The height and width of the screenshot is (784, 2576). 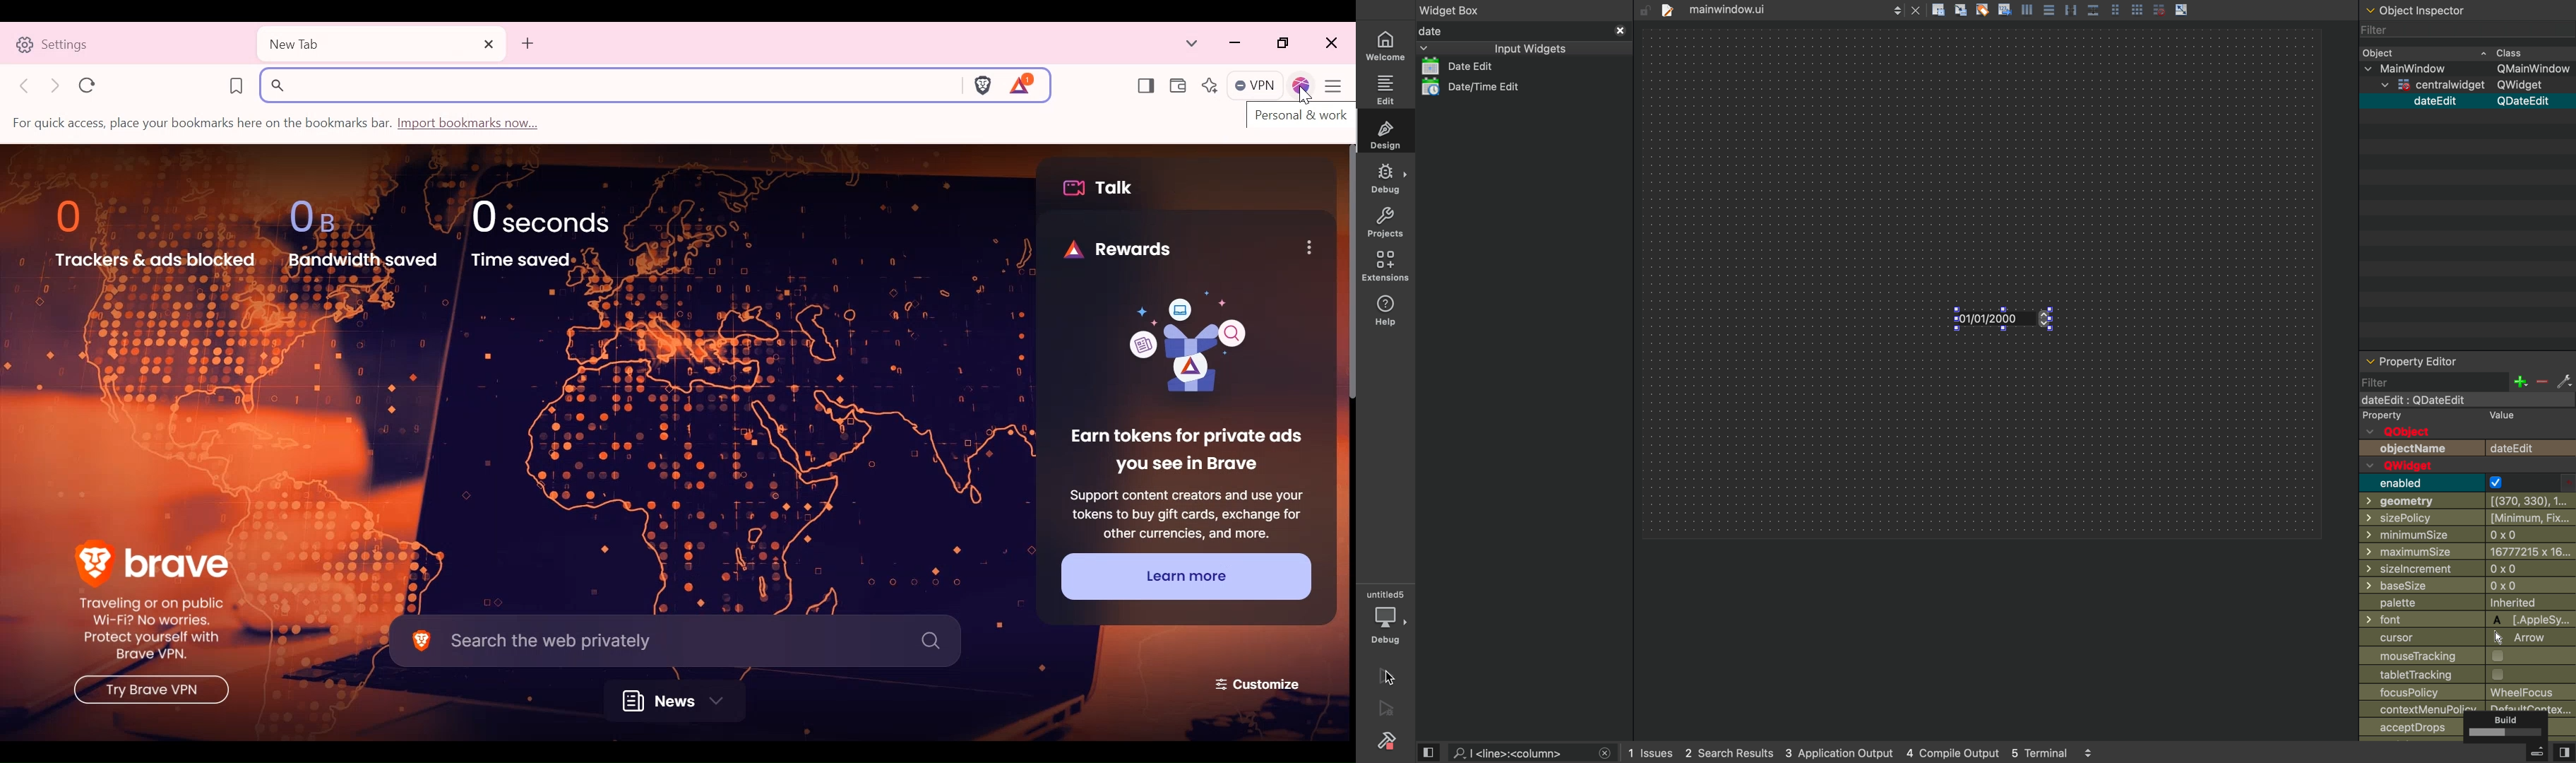 I want to click on Search the web privately, so click(x=674, y=639).